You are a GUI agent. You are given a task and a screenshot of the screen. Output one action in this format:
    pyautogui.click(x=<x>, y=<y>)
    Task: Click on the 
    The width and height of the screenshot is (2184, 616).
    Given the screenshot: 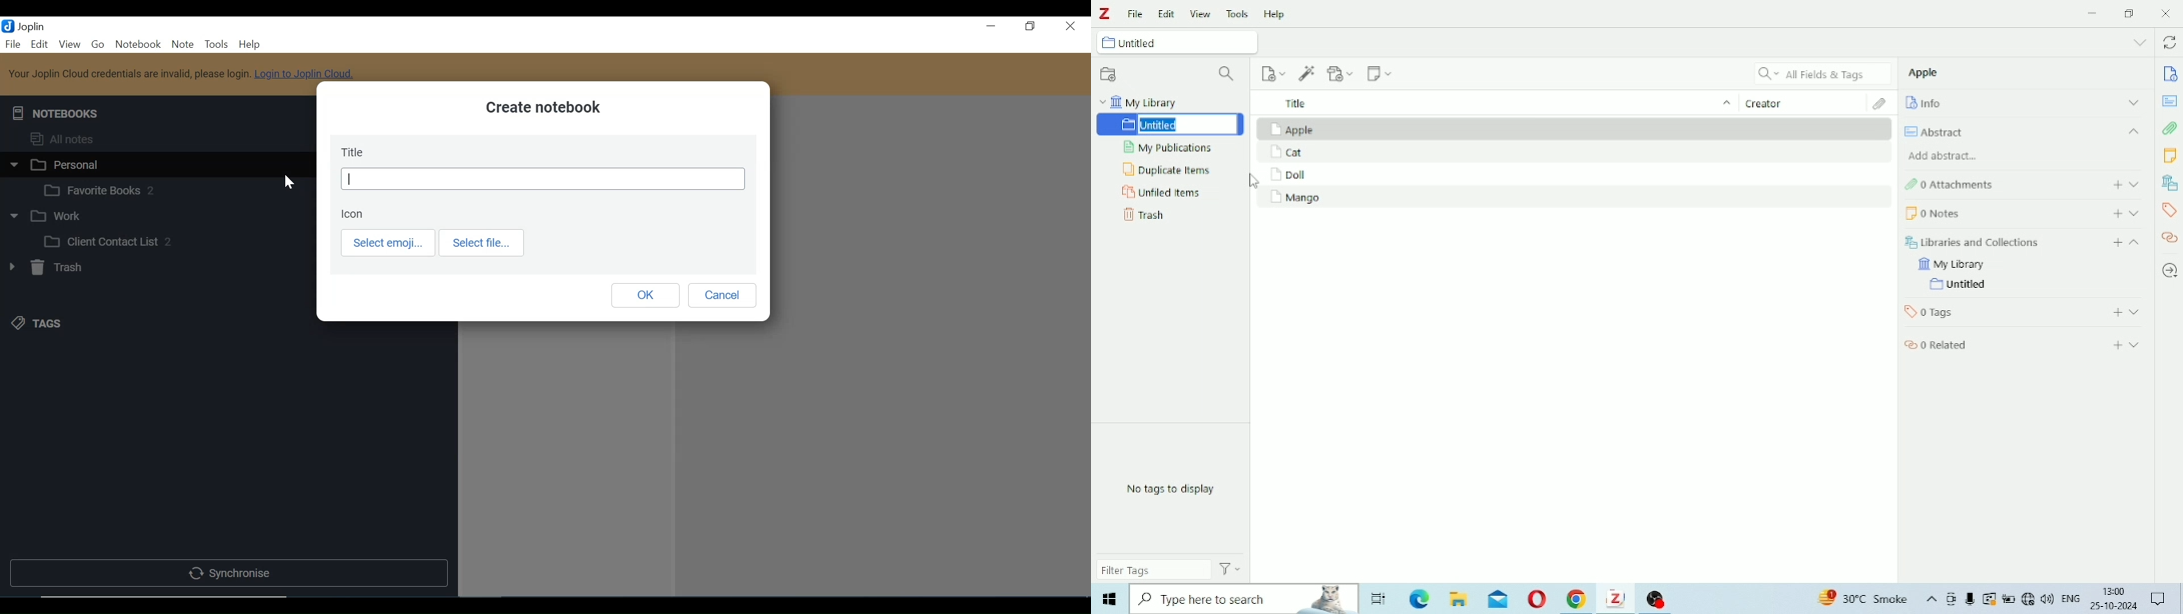 What is the action you would take?
    pyautogui.click(x=1616, y=601)
    